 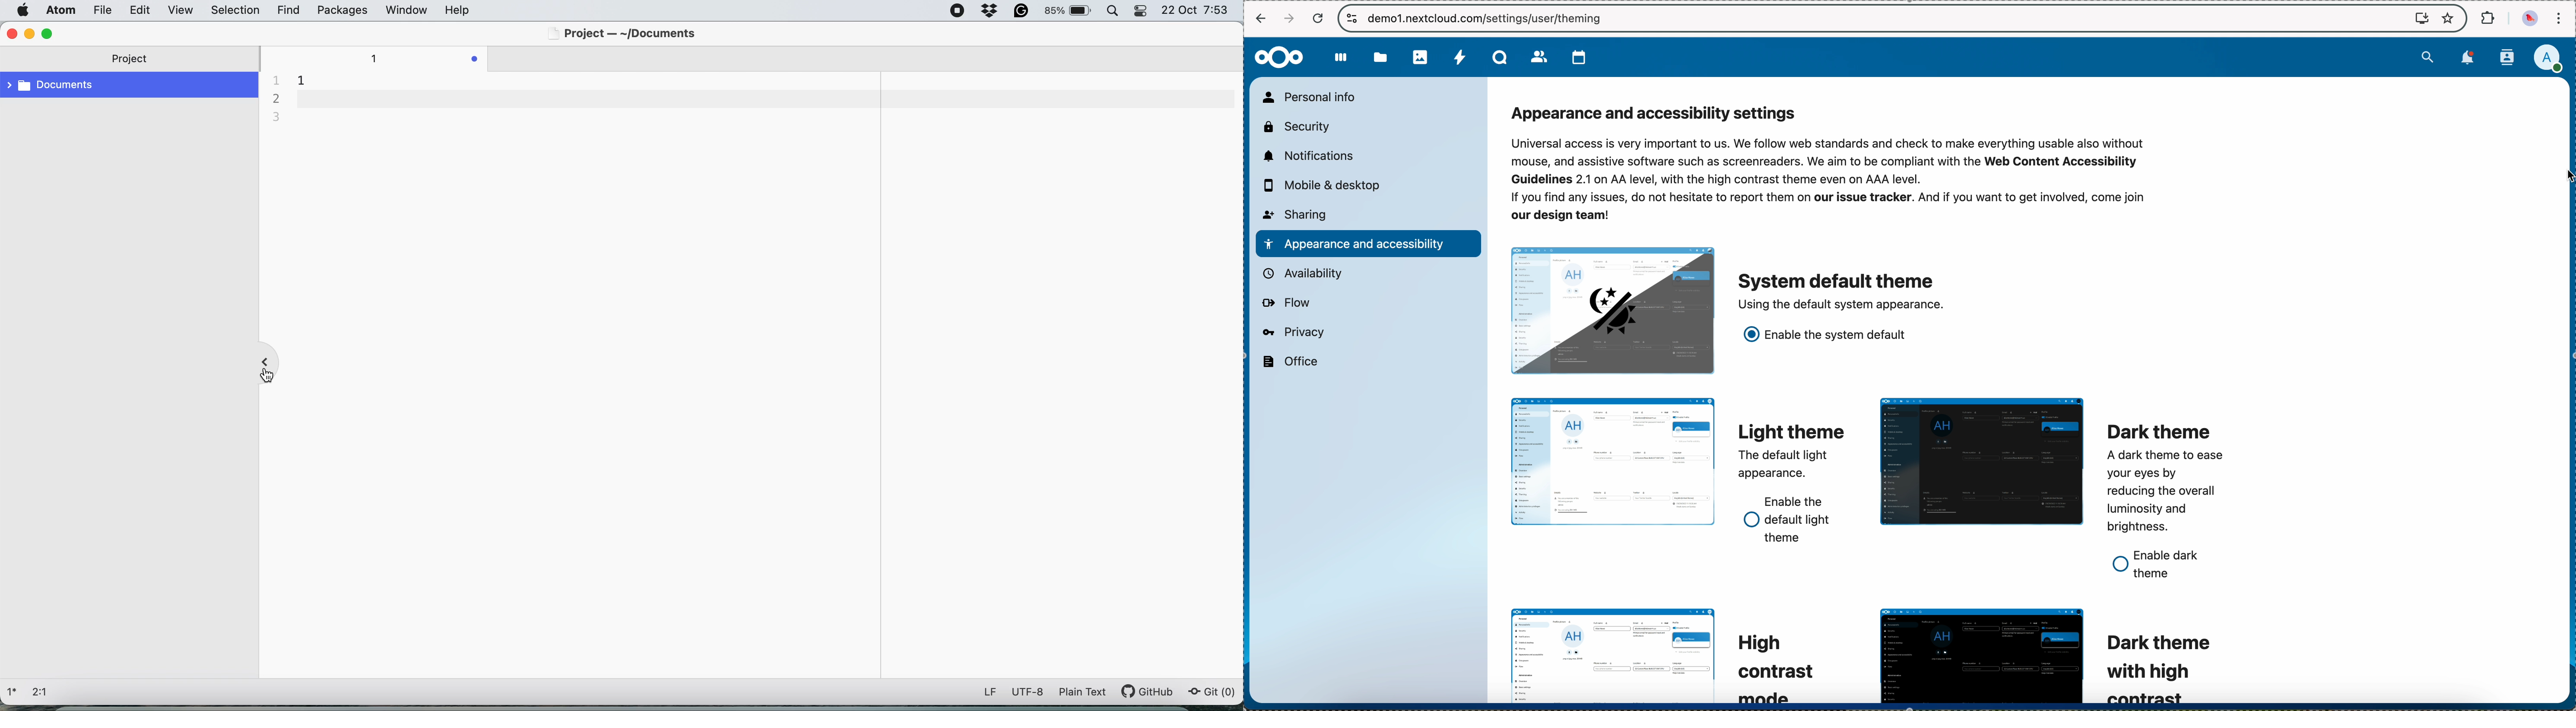 I want to click on controls, so click(x=1350, y=18).